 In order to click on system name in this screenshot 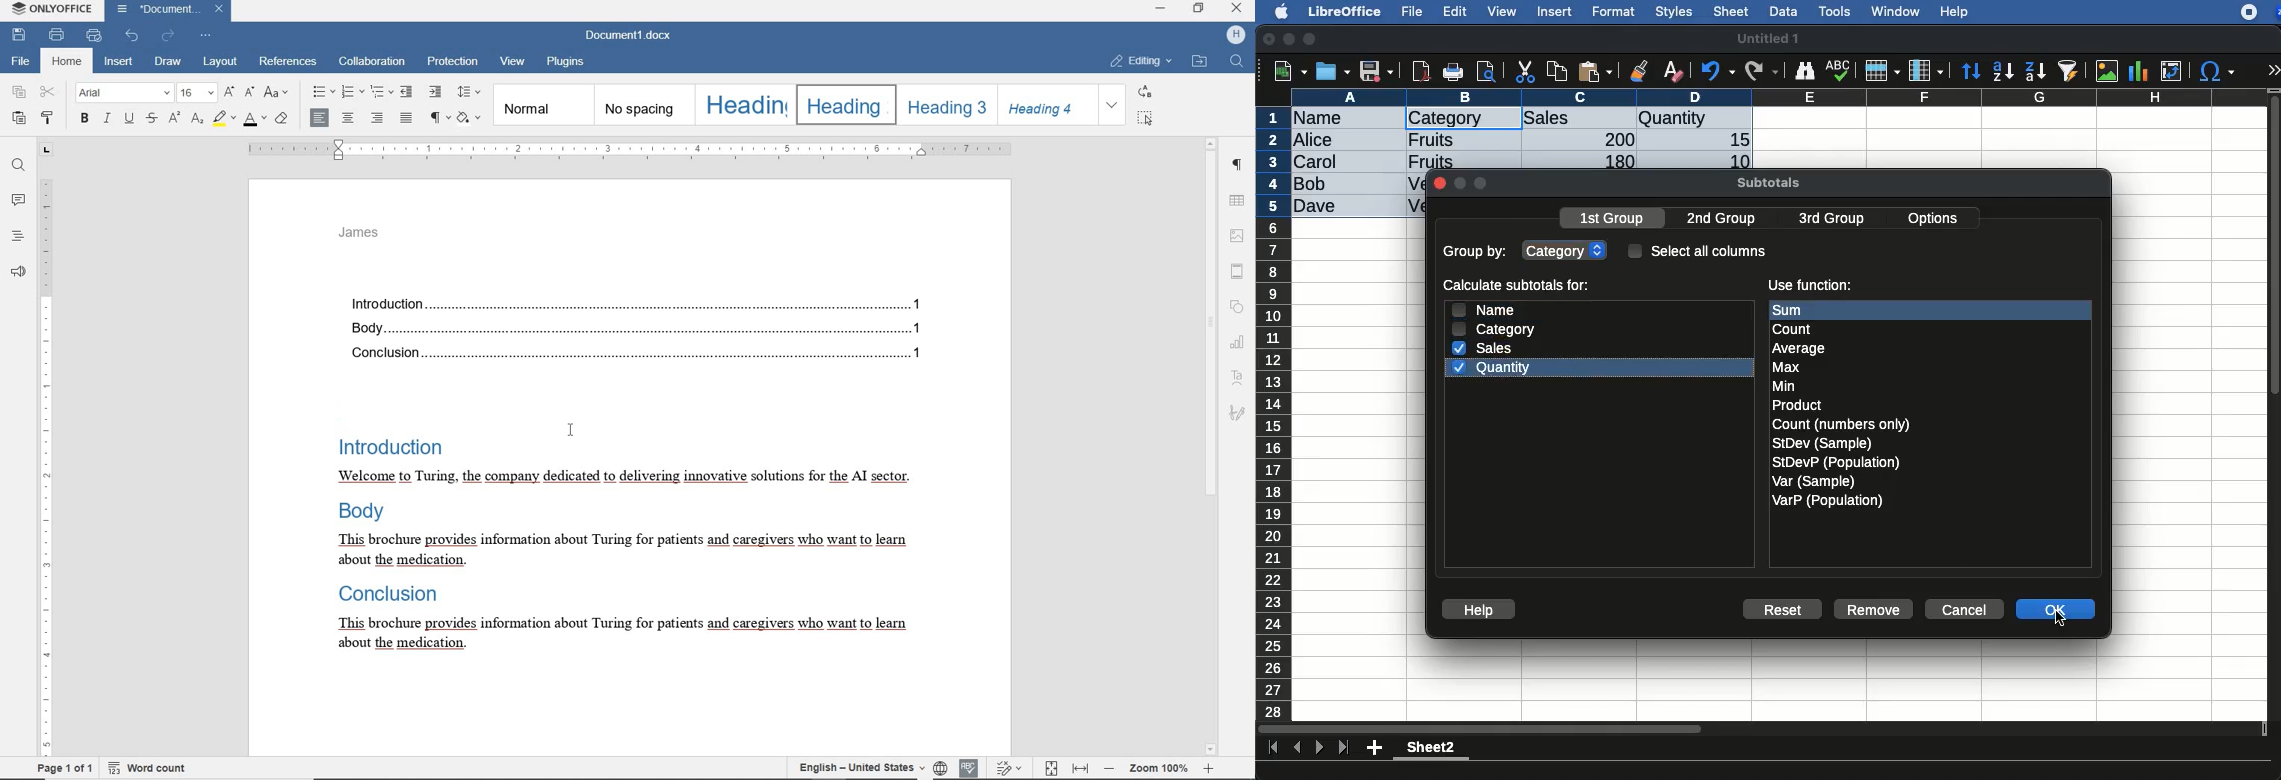, I will do `click(52, 10)`.